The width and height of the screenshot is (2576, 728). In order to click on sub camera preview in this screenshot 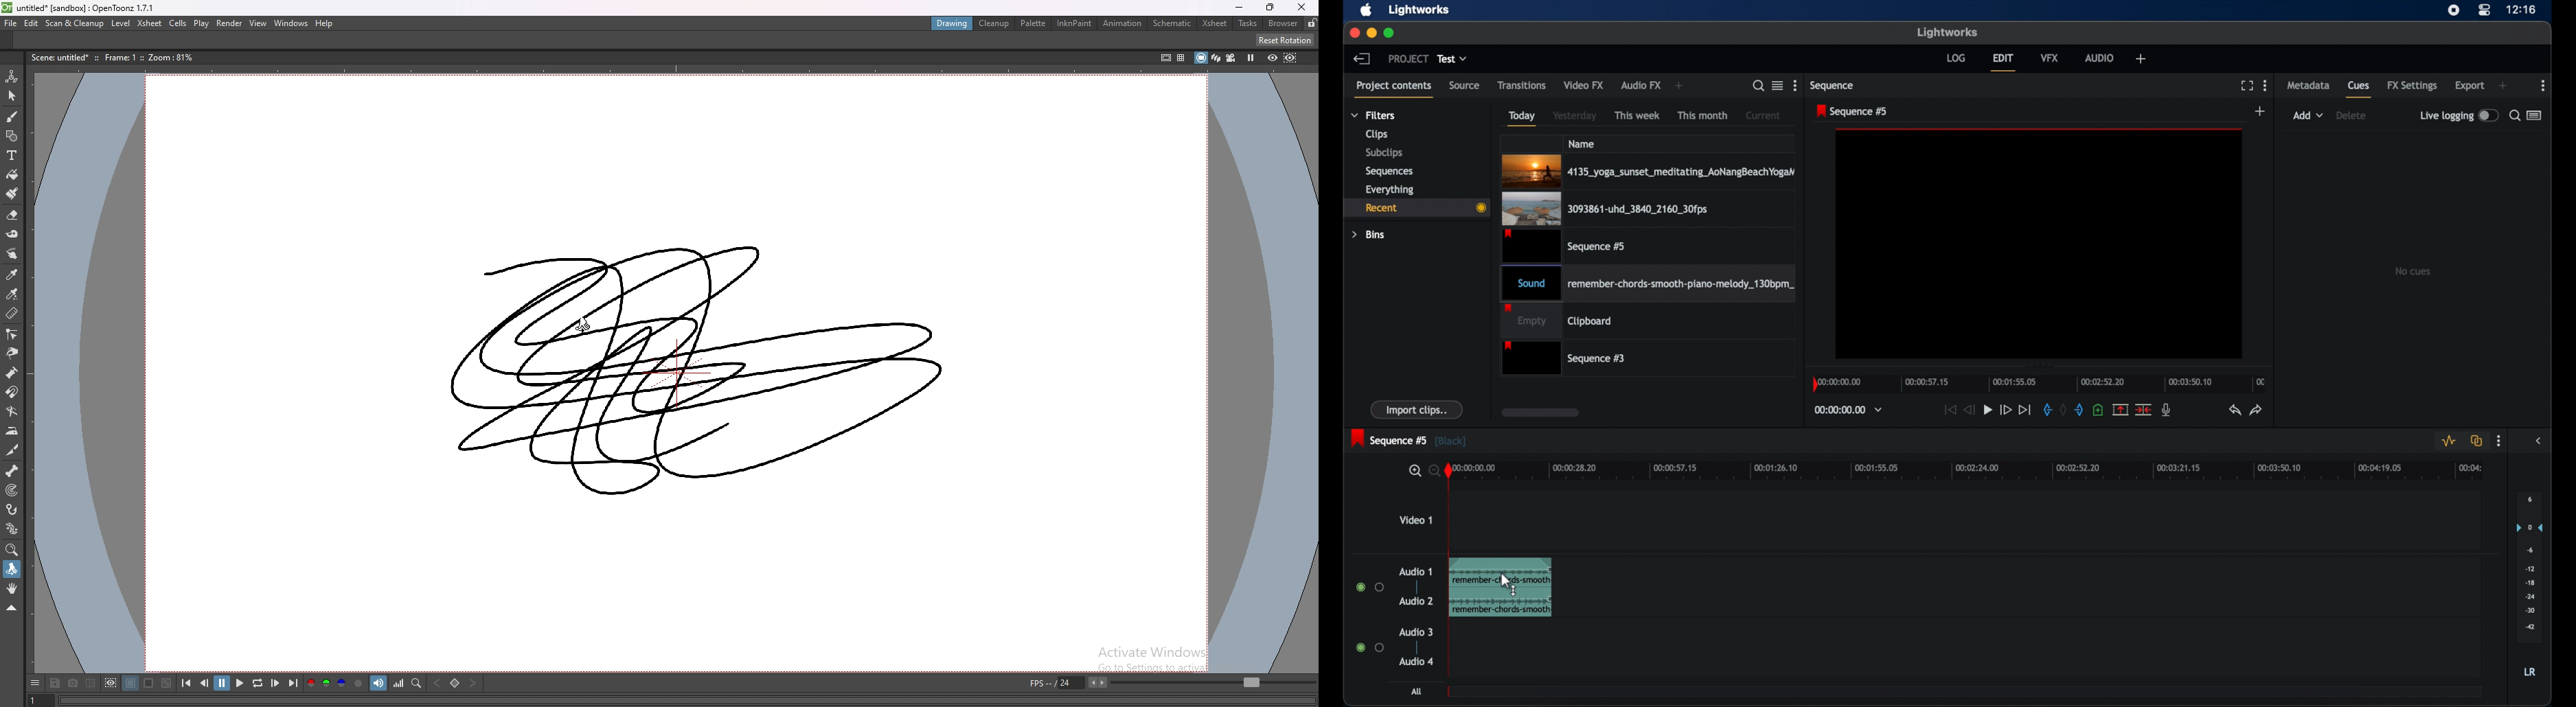, I will do `click(1290, 58)`.